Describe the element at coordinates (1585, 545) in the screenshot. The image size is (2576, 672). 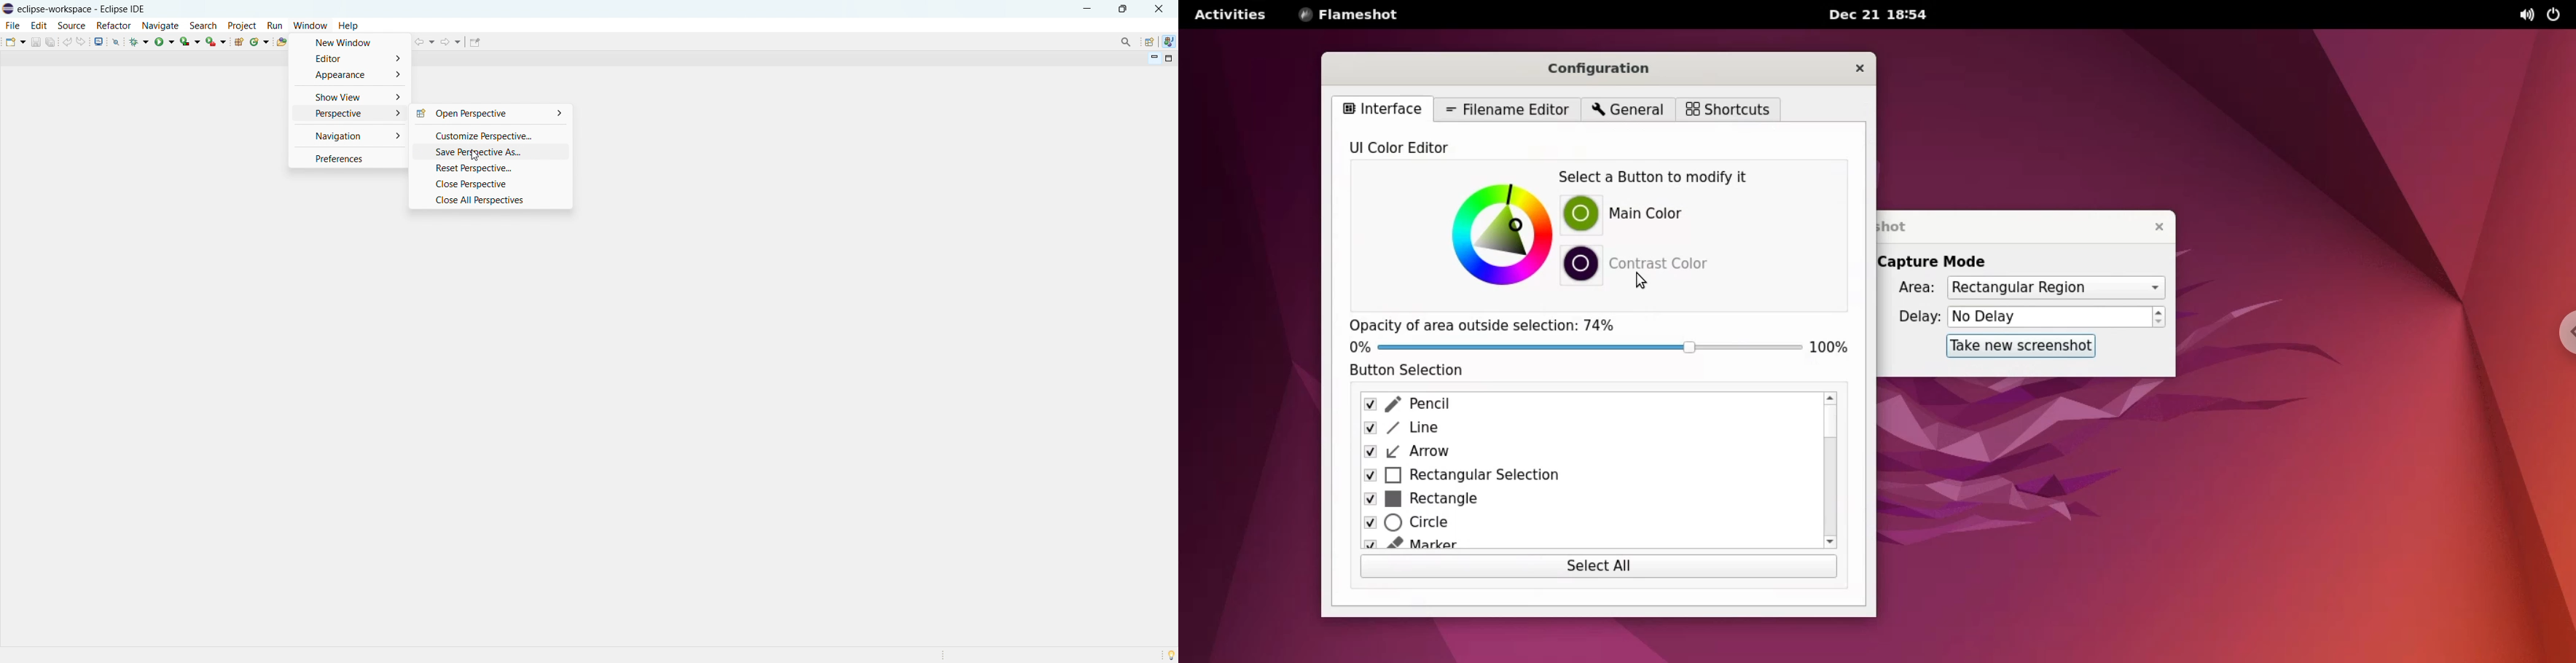
I see `marker checkbox` at that location.